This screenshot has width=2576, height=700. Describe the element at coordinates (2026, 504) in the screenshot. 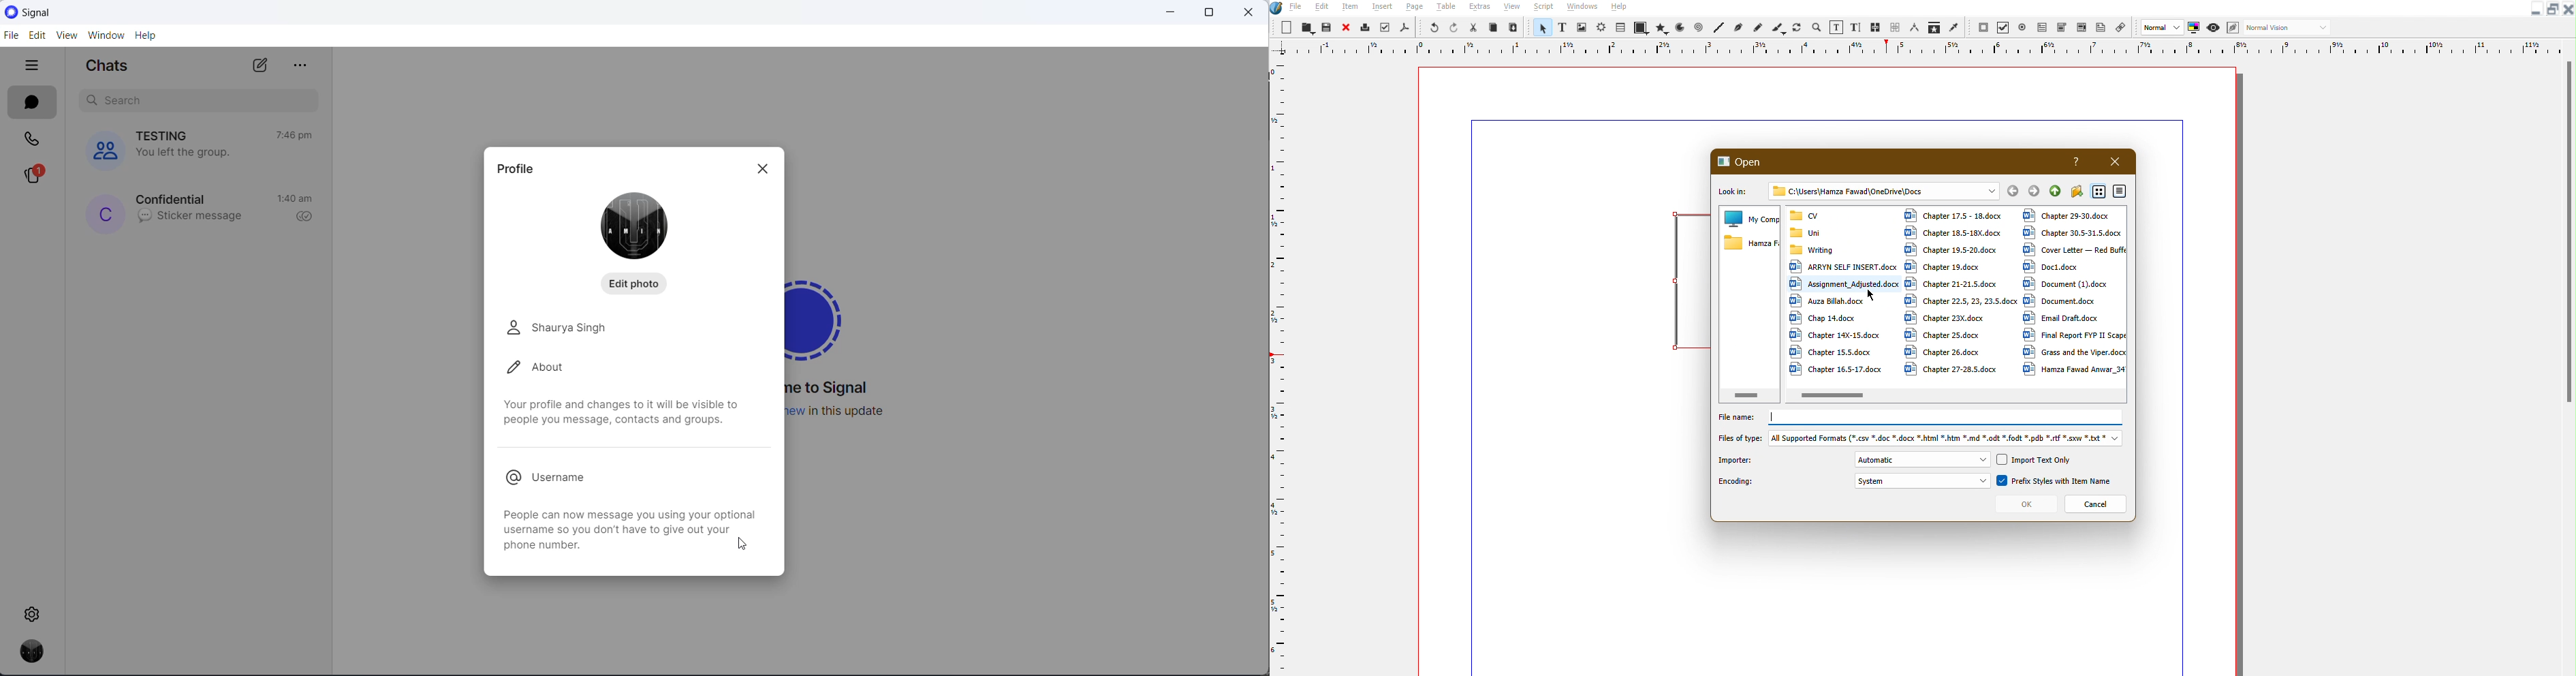

I see `OK` at that location.